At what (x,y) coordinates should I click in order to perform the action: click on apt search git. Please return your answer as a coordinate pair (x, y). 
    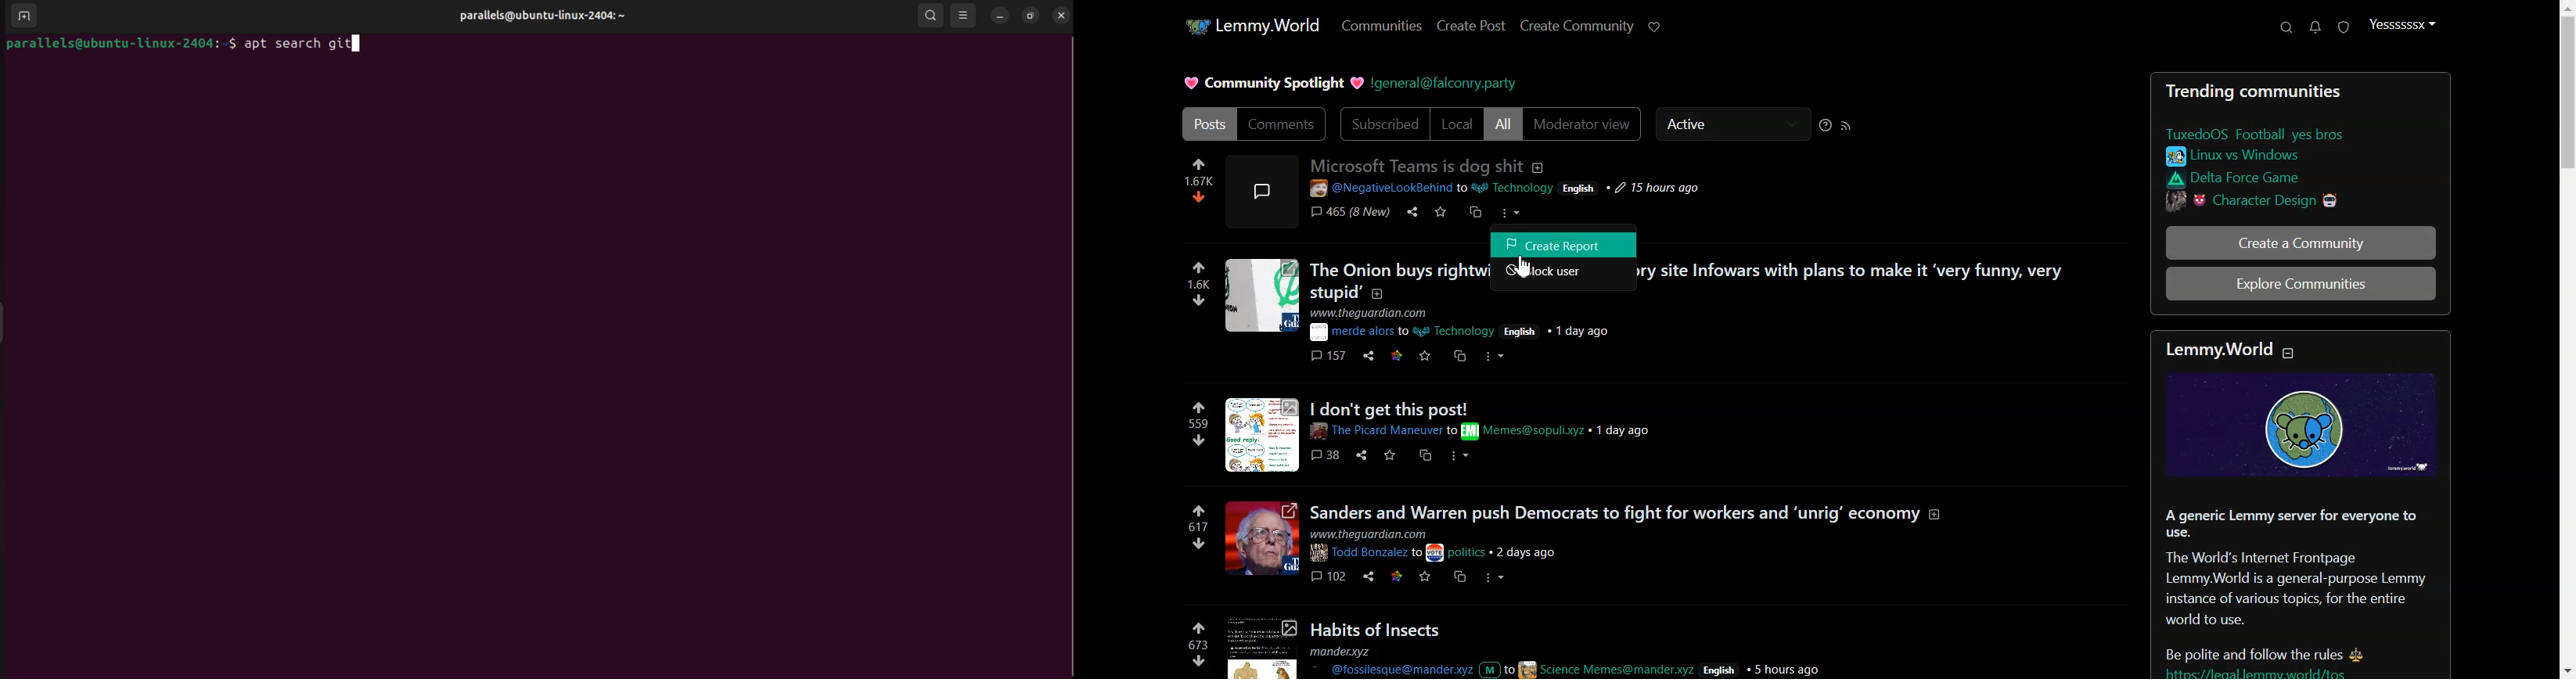
    Looking at the image, I should click on (307, 45).